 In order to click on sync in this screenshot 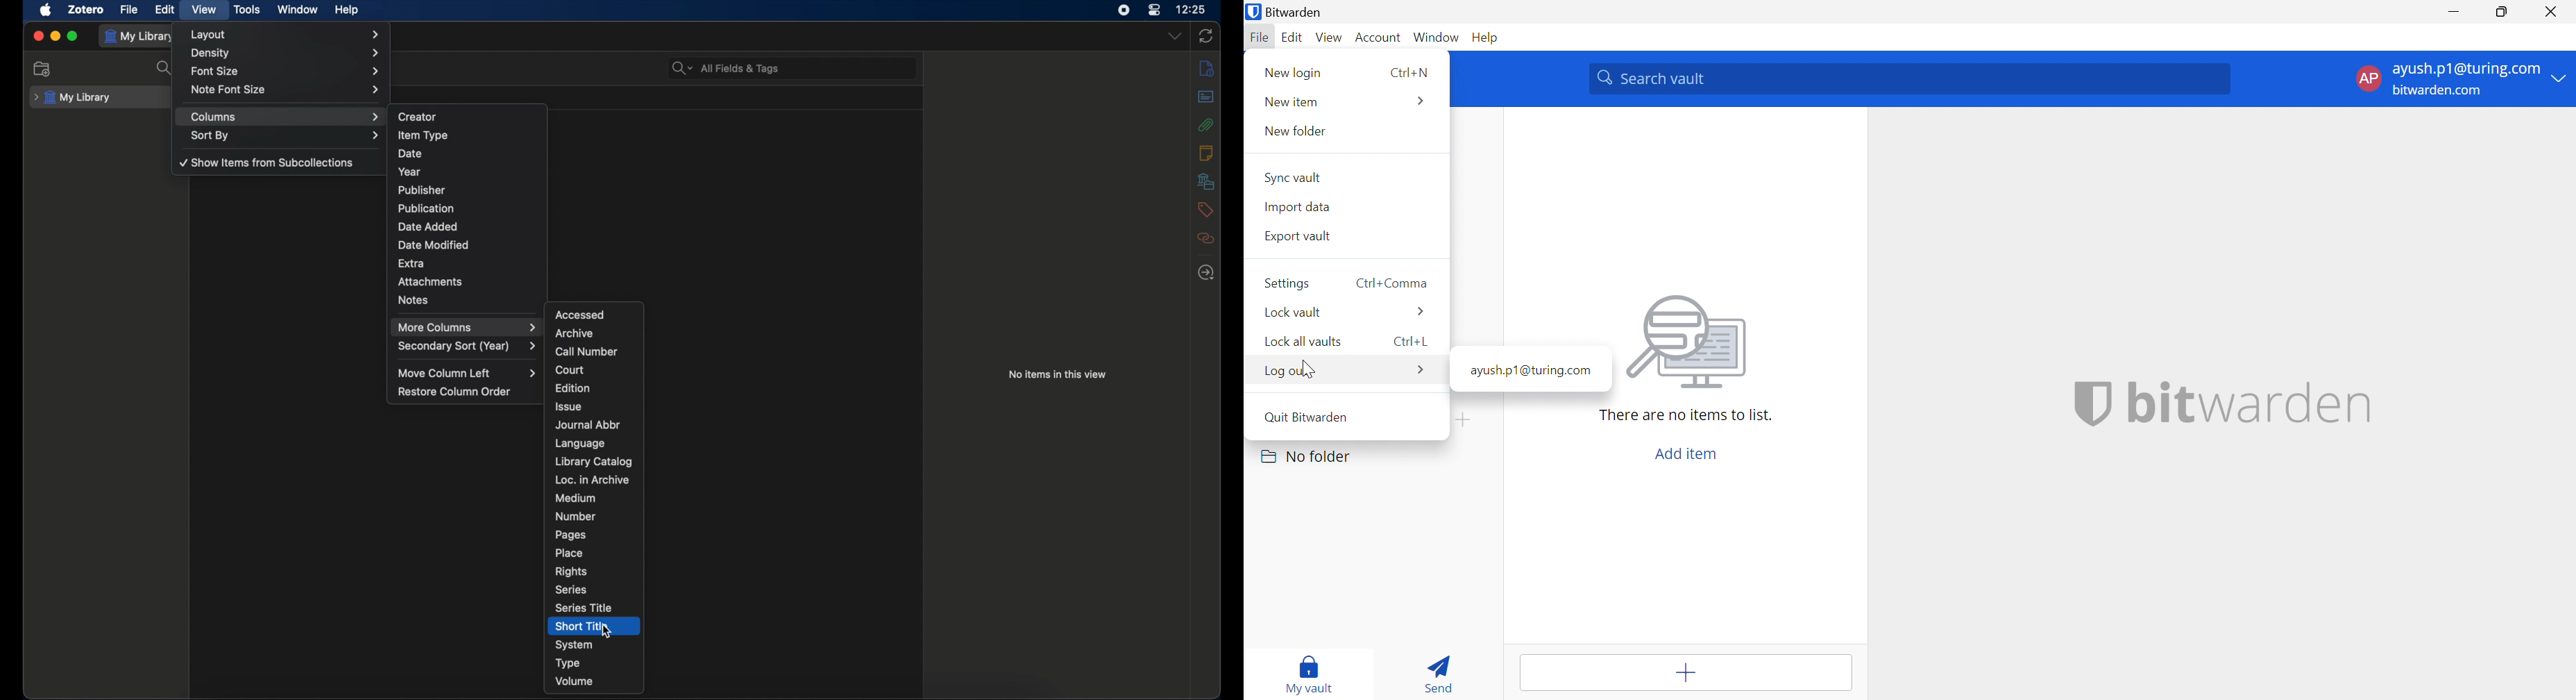, I will do `click(1206, 36)`.